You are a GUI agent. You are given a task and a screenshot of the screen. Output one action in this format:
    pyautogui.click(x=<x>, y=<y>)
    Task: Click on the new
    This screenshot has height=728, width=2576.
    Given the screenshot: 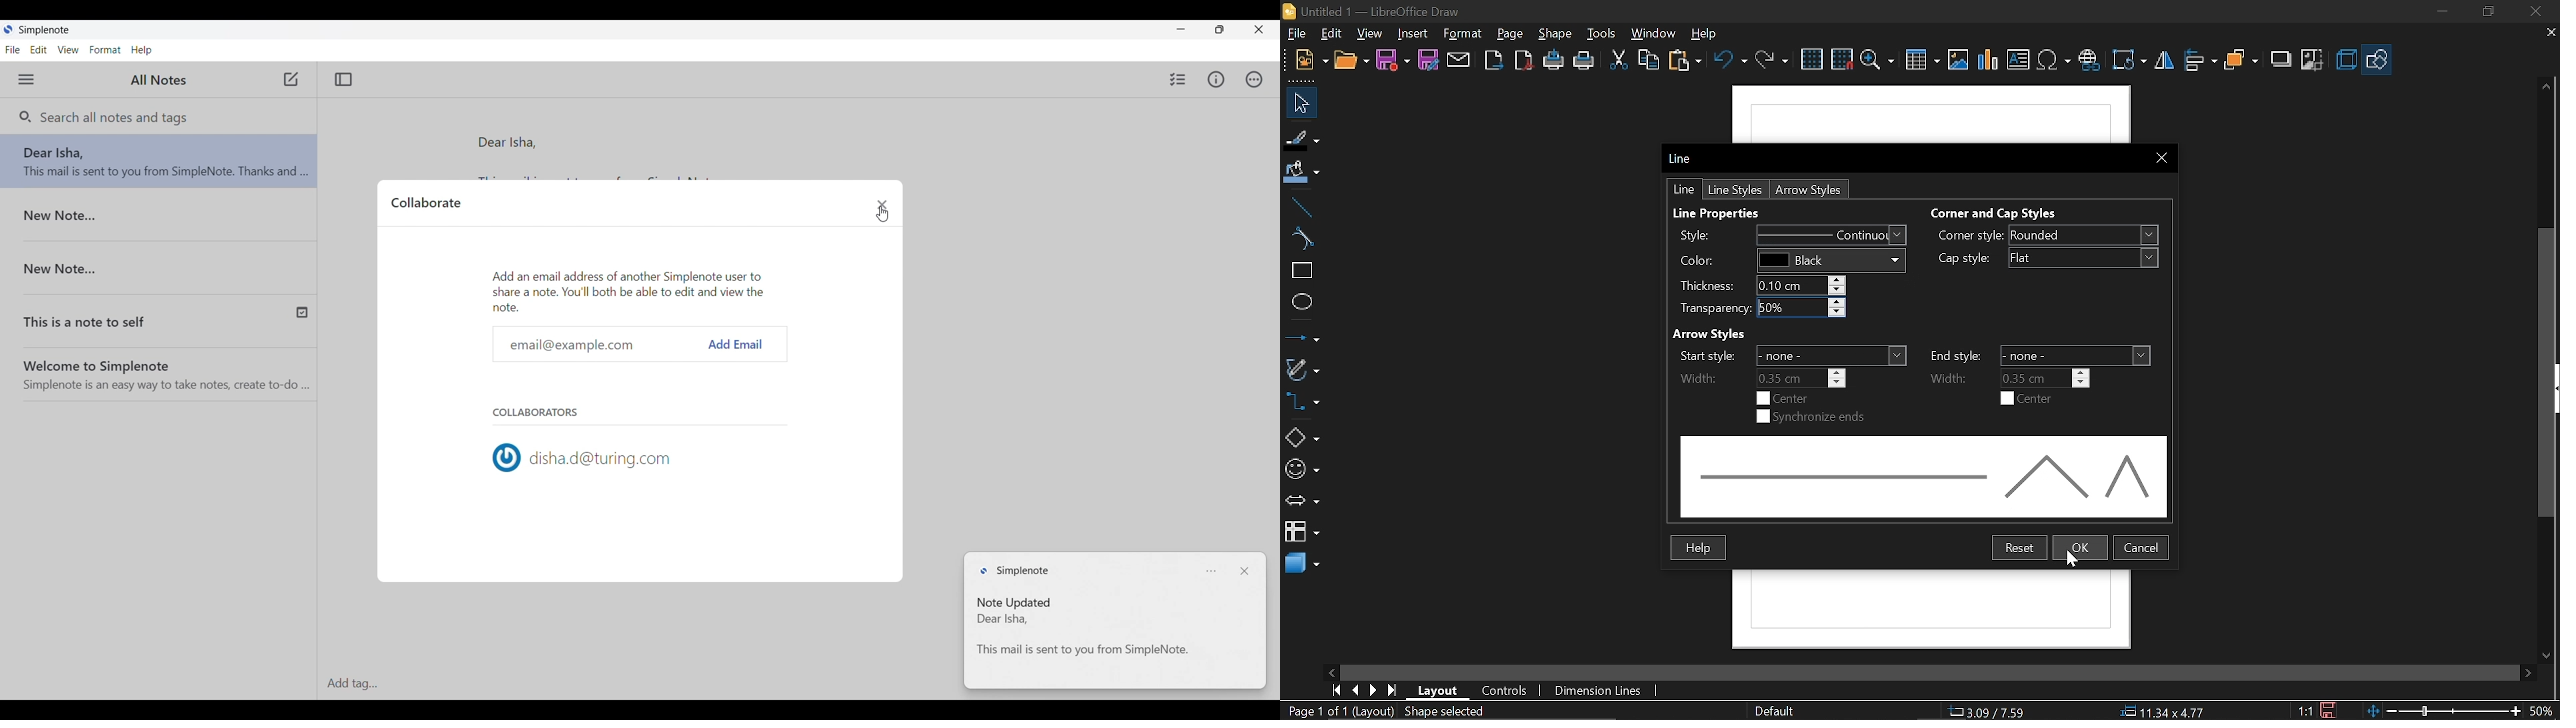 What is the action you would take?
    pyautogui.click(x=1308, y=60)
    